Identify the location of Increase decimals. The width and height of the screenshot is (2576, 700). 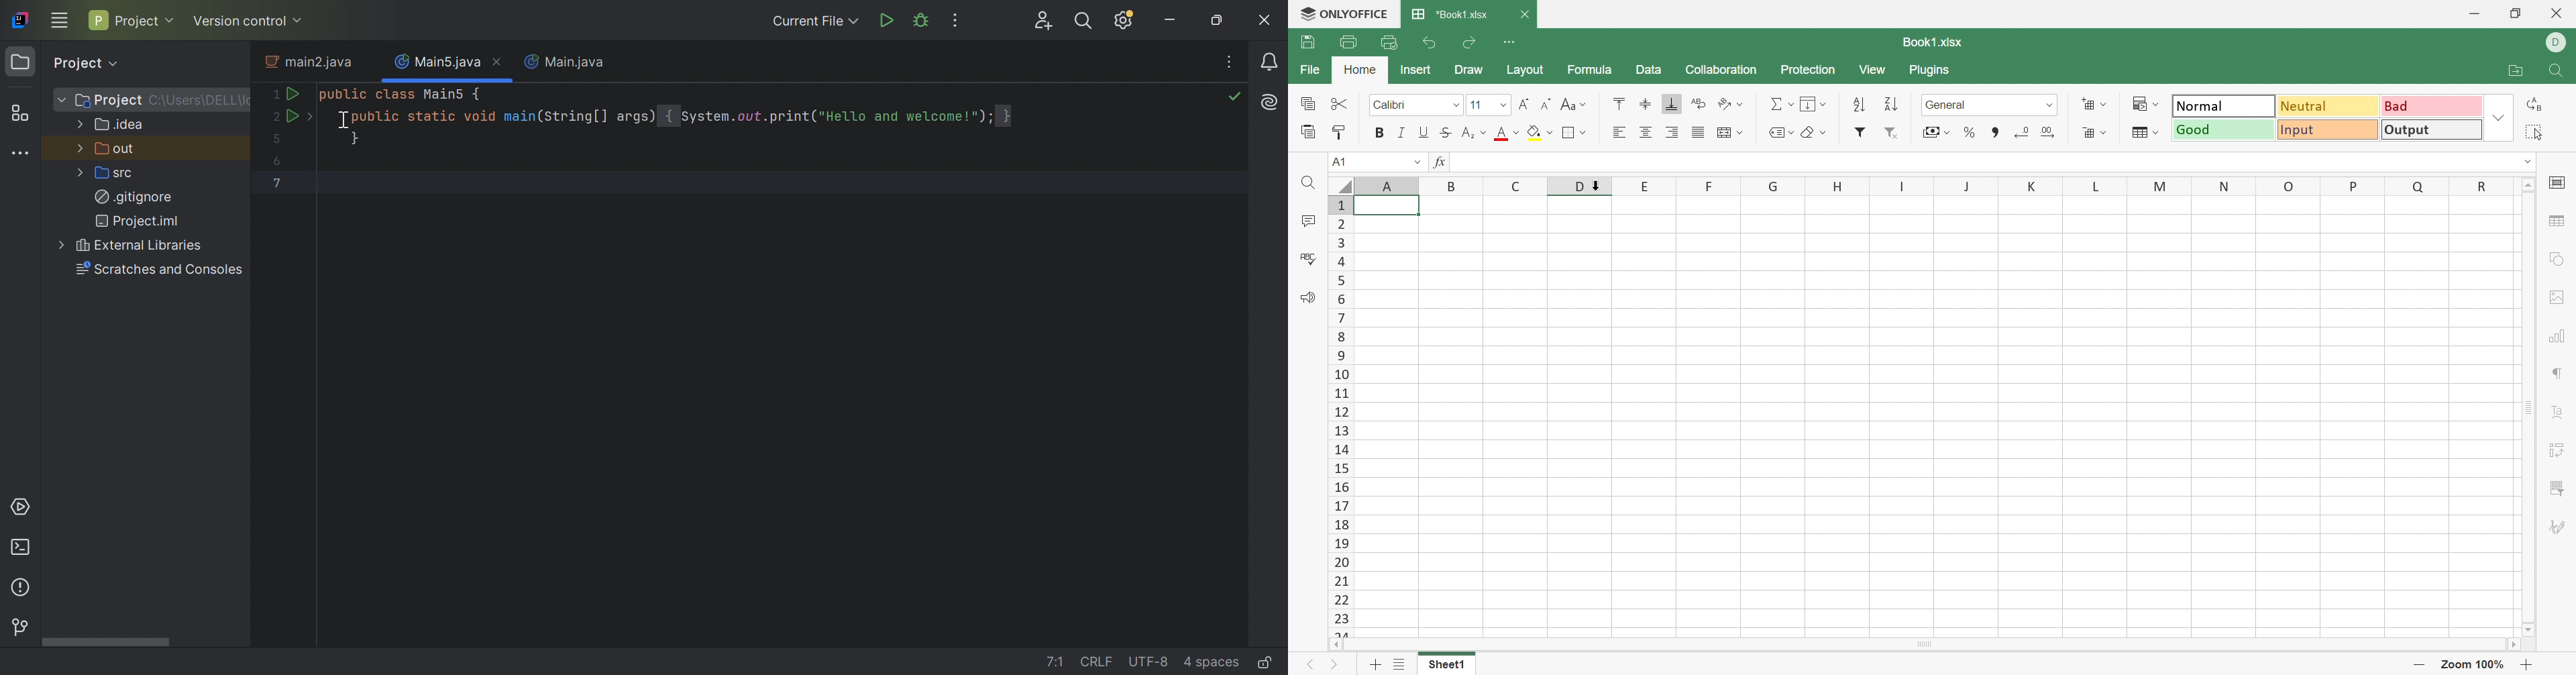
(2049, 133).